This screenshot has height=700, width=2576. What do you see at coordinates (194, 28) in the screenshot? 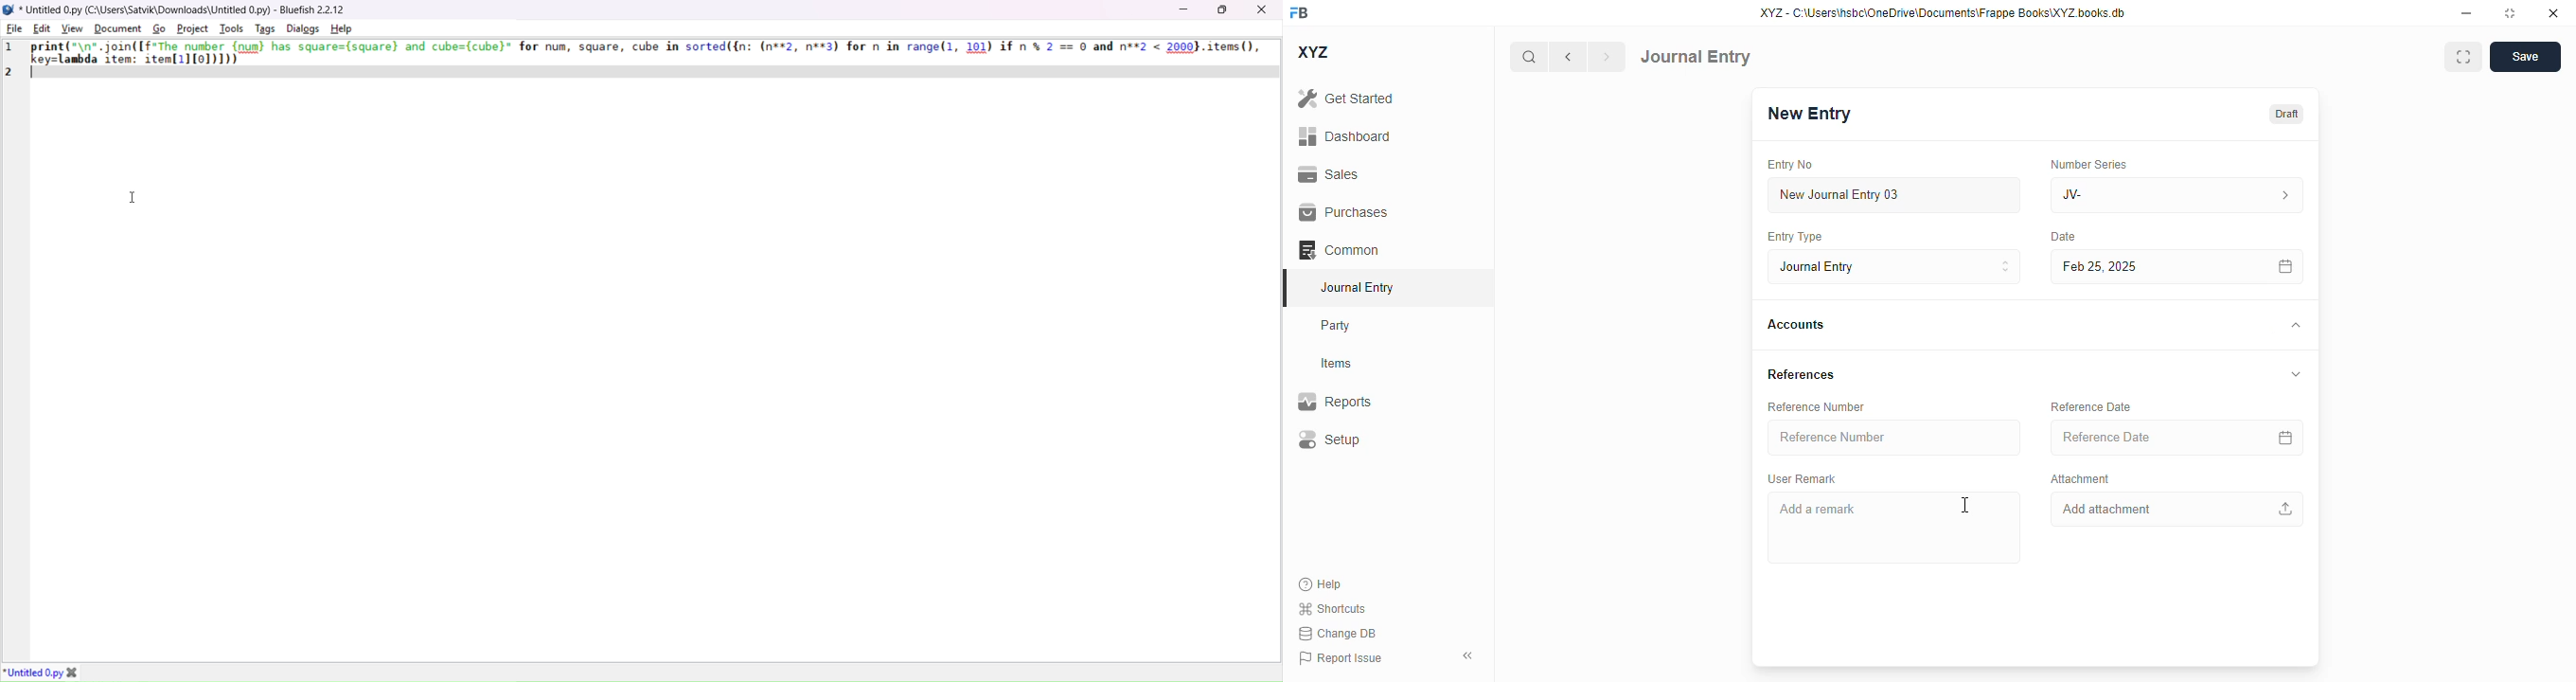
I see `project` at bounding box center [194, 28].